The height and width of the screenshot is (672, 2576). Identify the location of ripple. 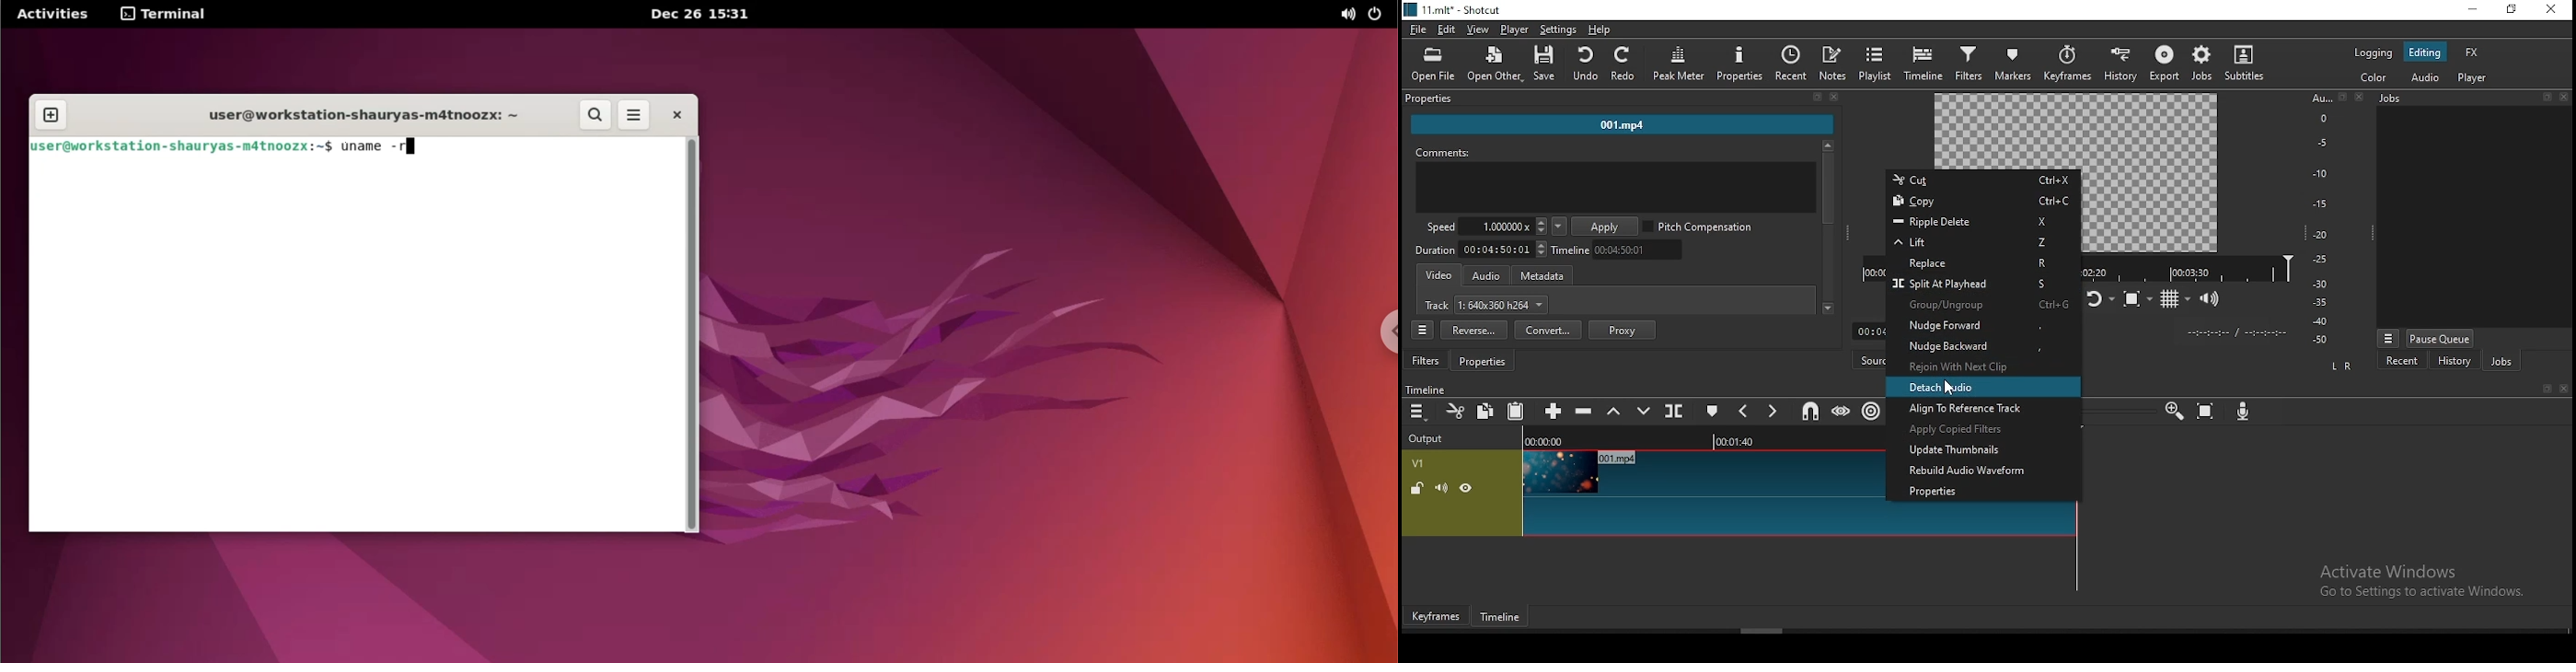
(1870, 410).